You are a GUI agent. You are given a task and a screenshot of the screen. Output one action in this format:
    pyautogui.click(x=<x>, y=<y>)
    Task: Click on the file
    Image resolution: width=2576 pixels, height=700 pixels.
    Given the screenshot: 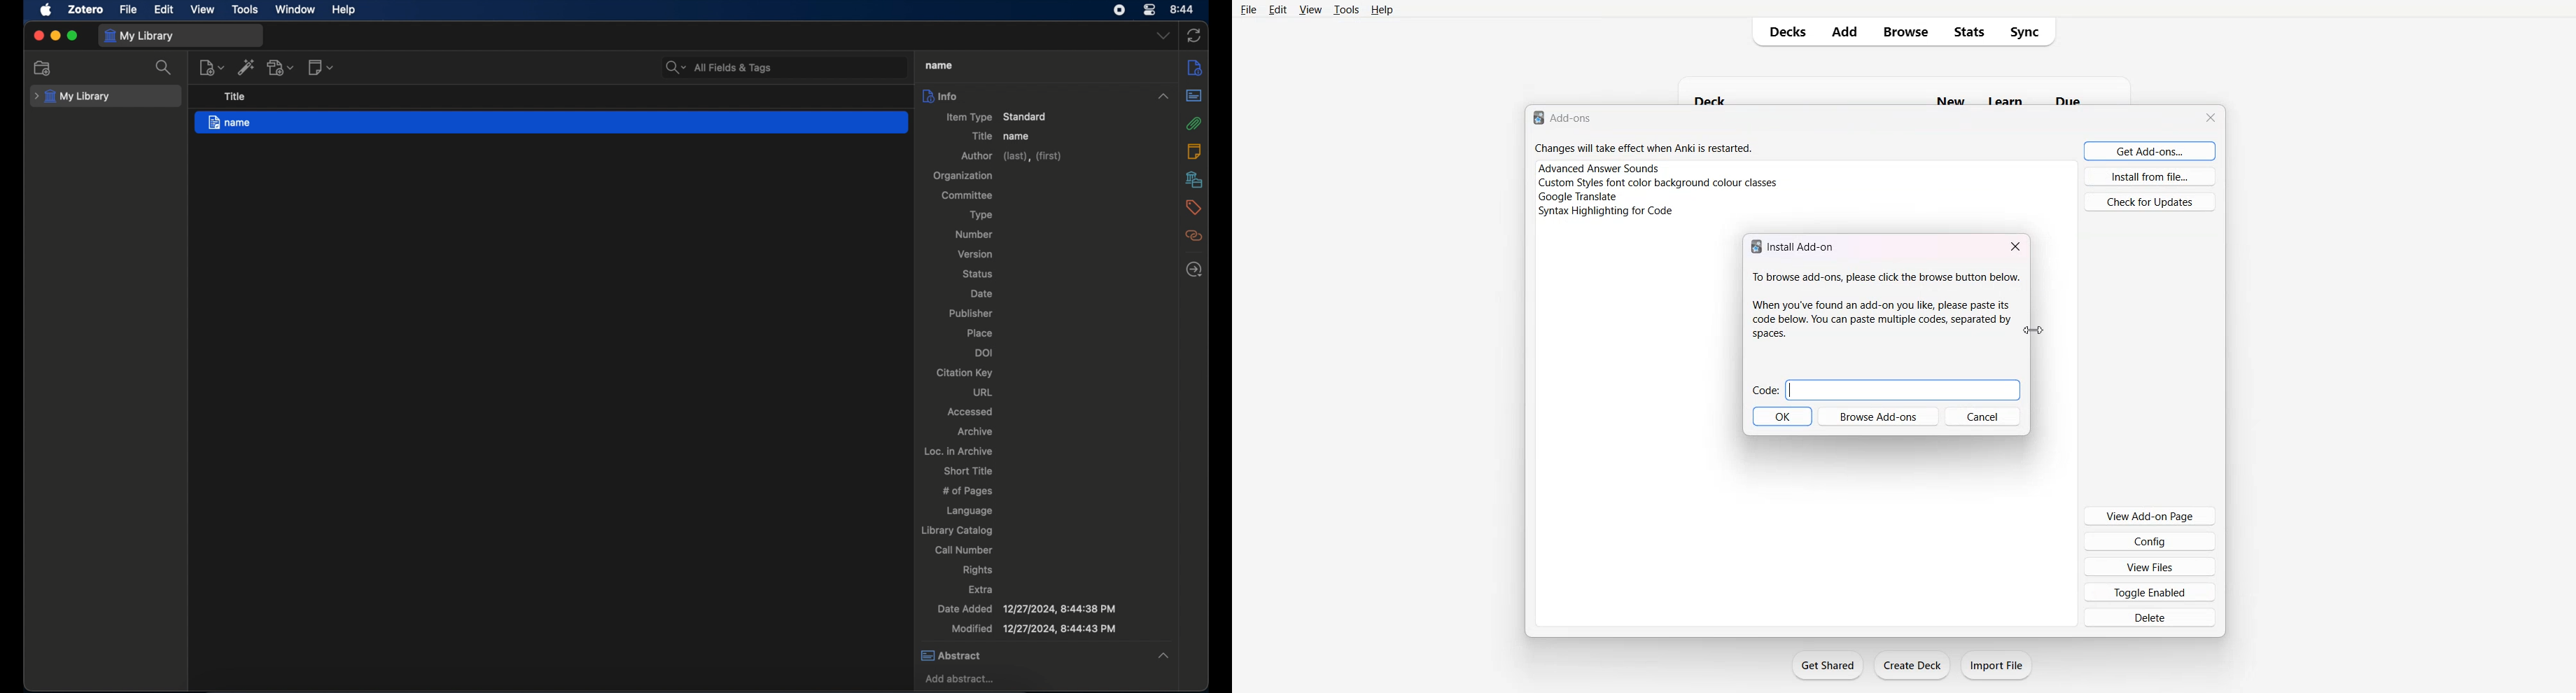 What is the action you would take?
    pyautogui.click(x=128, y=10)
    